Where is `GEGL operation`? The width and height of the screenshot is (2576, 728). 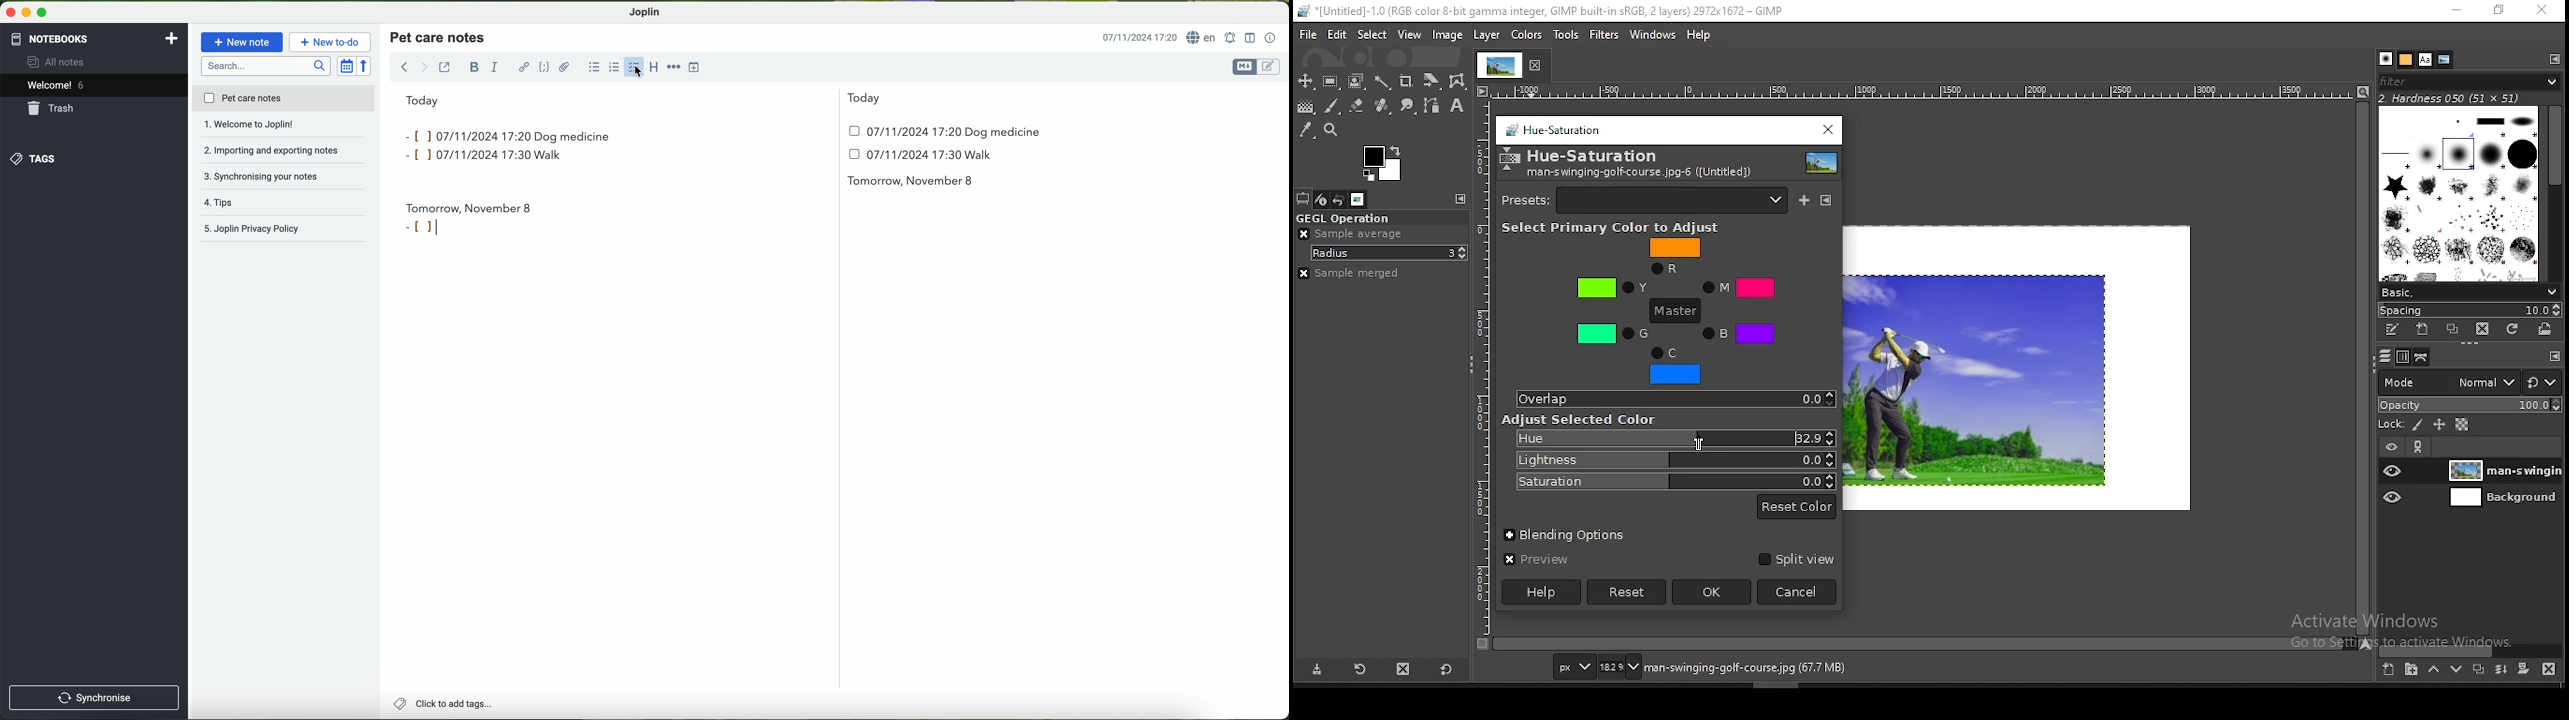
GEGL operation is located at coordinates (1371, 216).